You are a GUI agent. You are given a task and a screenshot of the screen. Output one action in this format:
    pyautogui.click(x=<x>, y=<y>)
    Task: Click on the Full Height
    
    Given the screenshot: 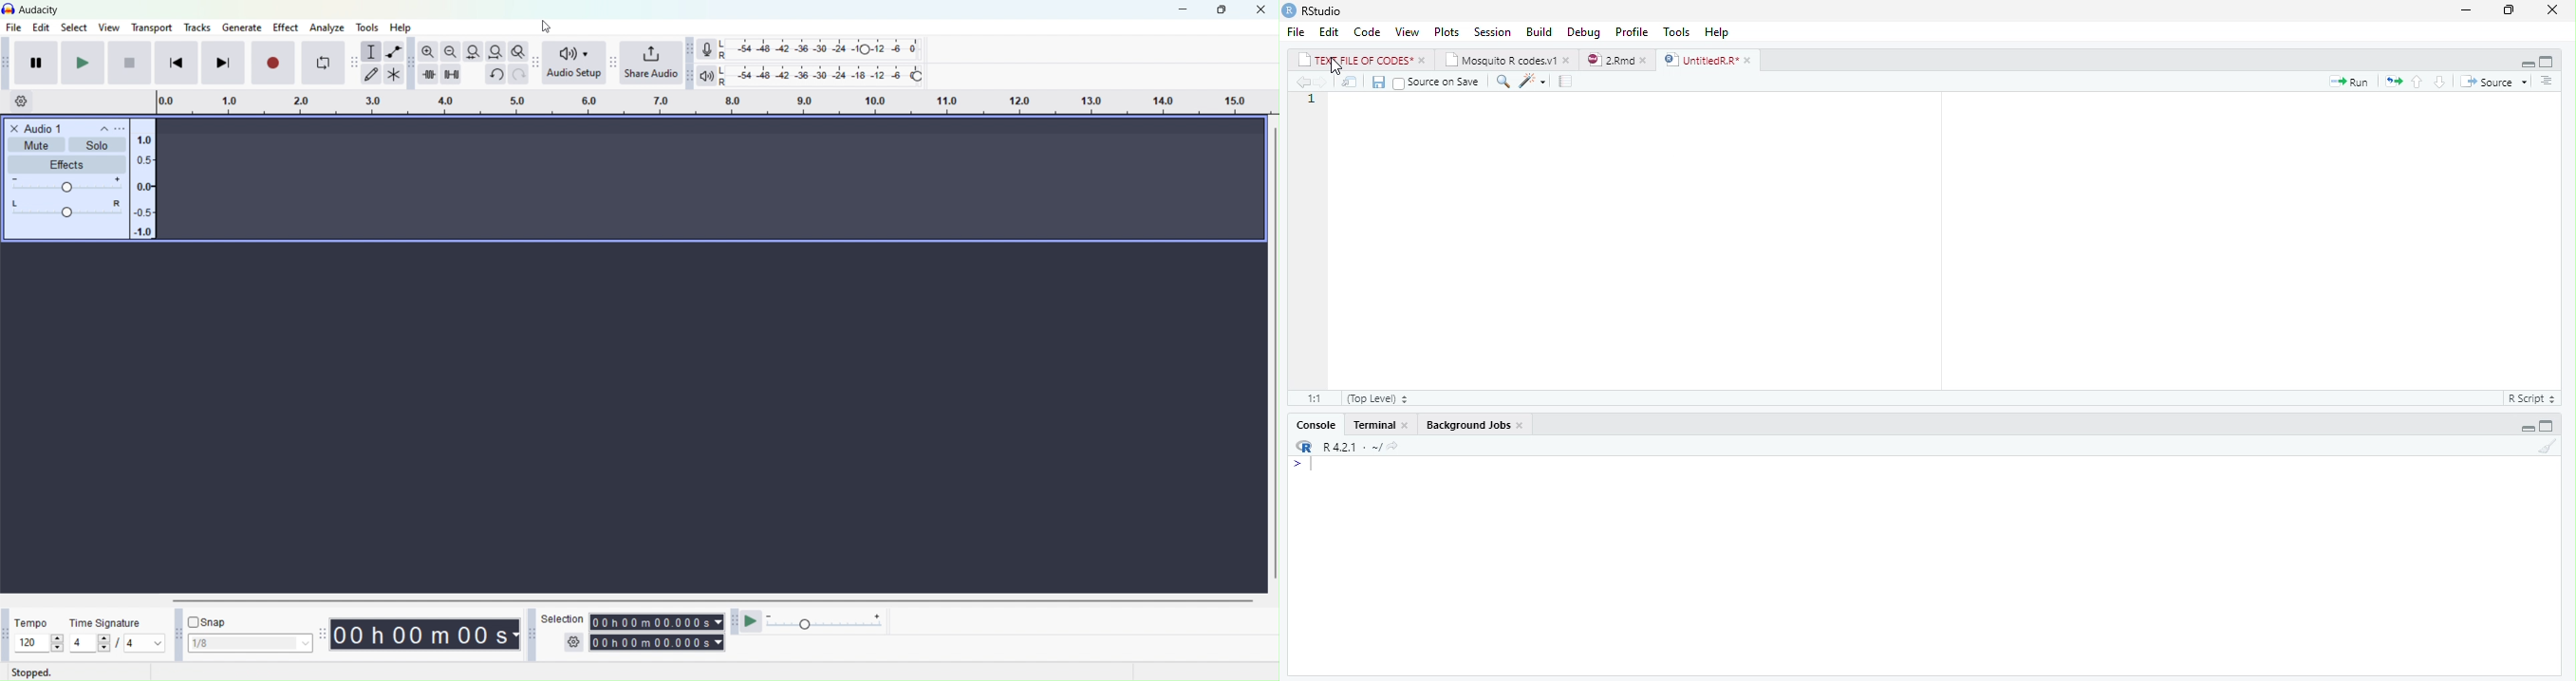 What is the action you would take?
    pyautogui.click(x=2548, y=62)
    